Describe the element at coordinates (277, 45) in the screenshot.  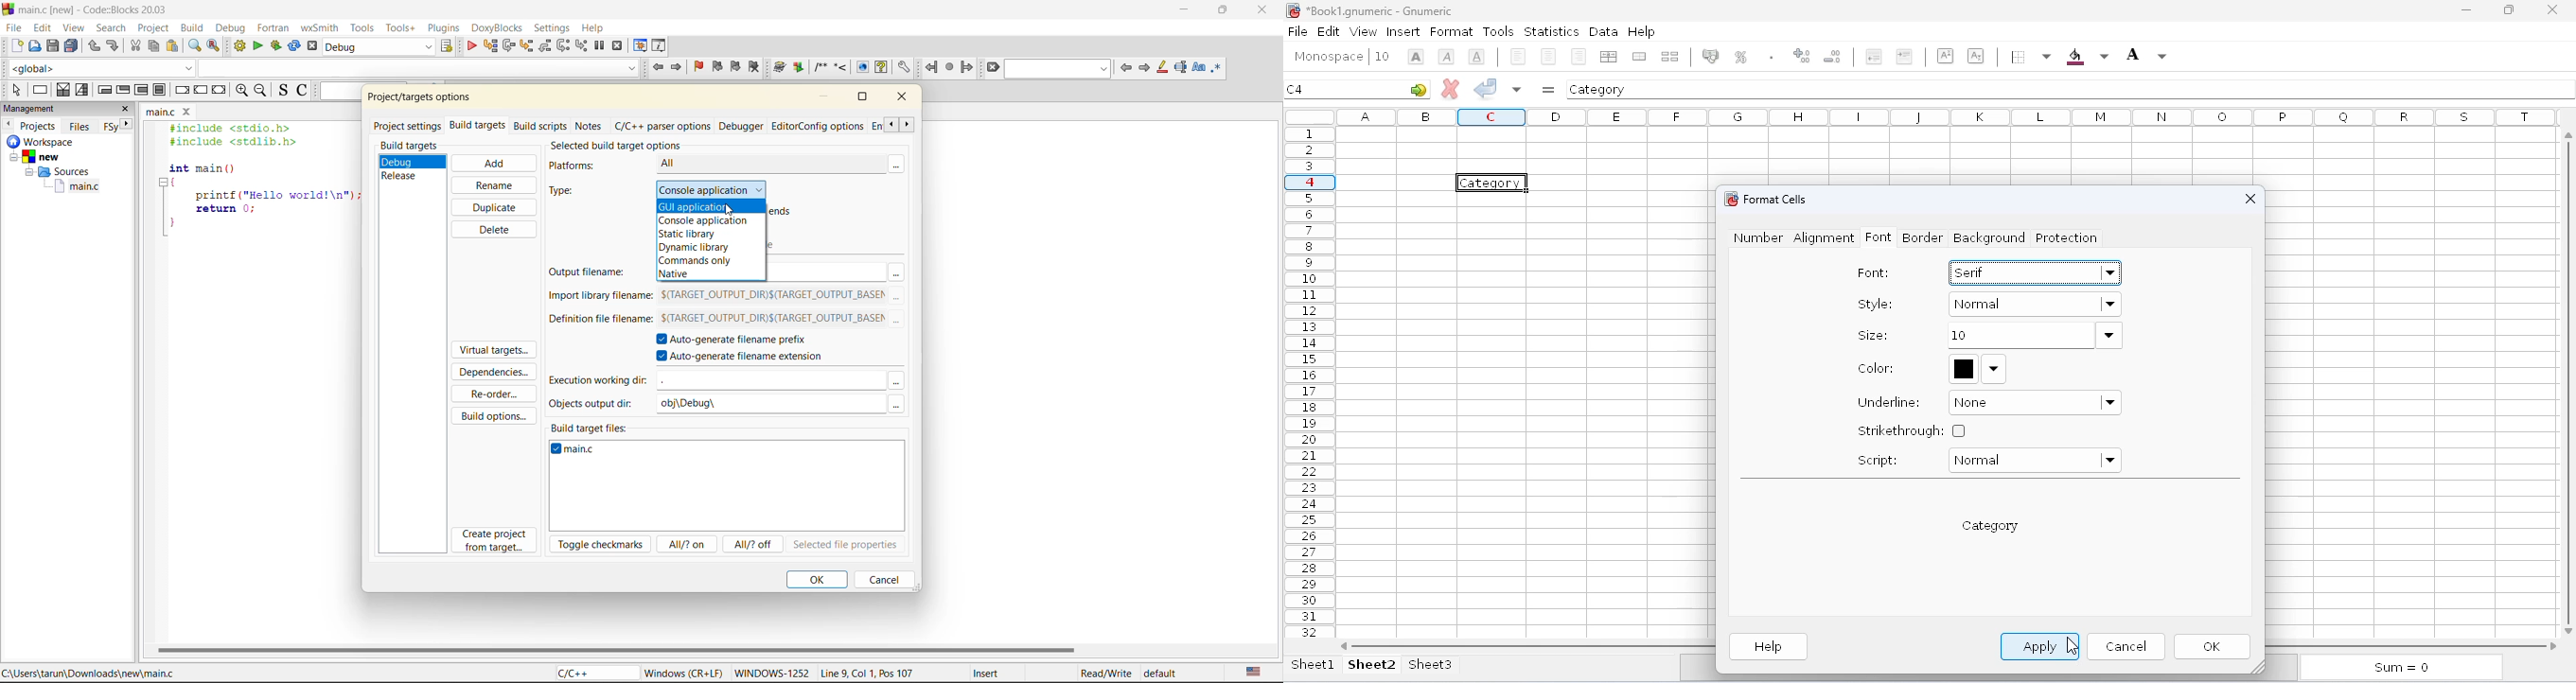
I see `build and run` at that location.